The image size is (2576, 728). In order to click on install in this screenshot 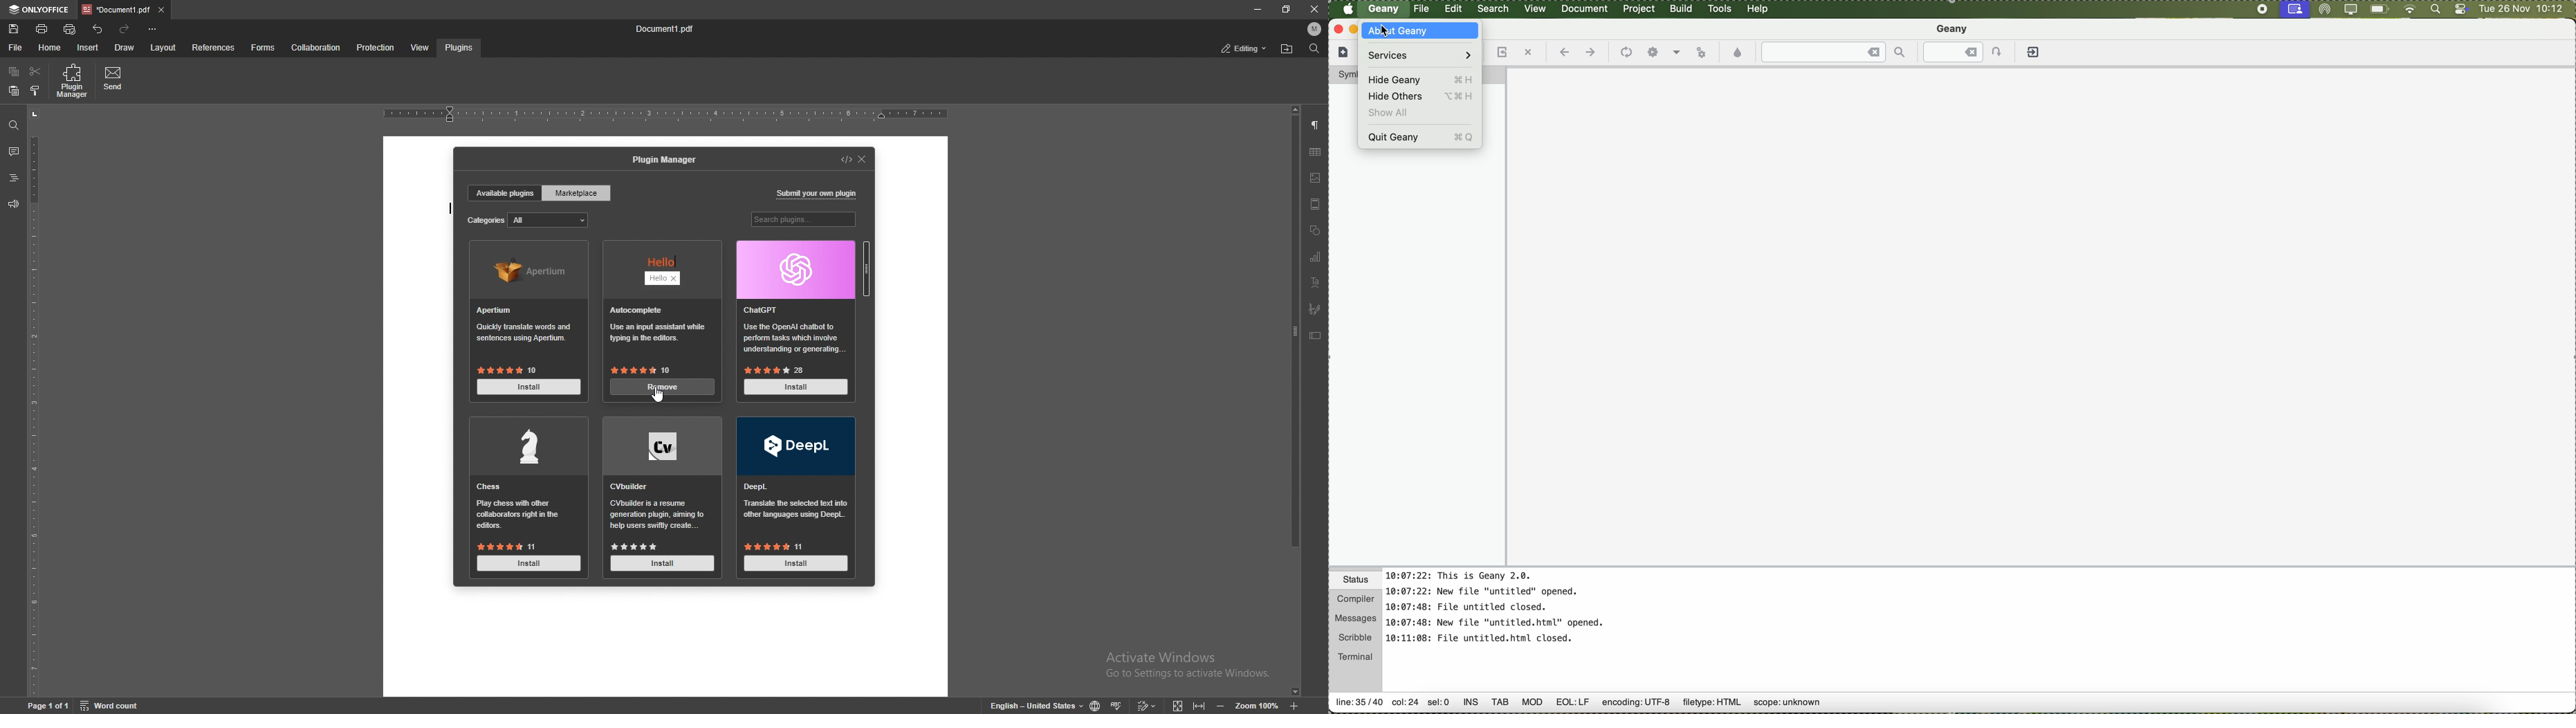, I will do `click(528, 563)`.